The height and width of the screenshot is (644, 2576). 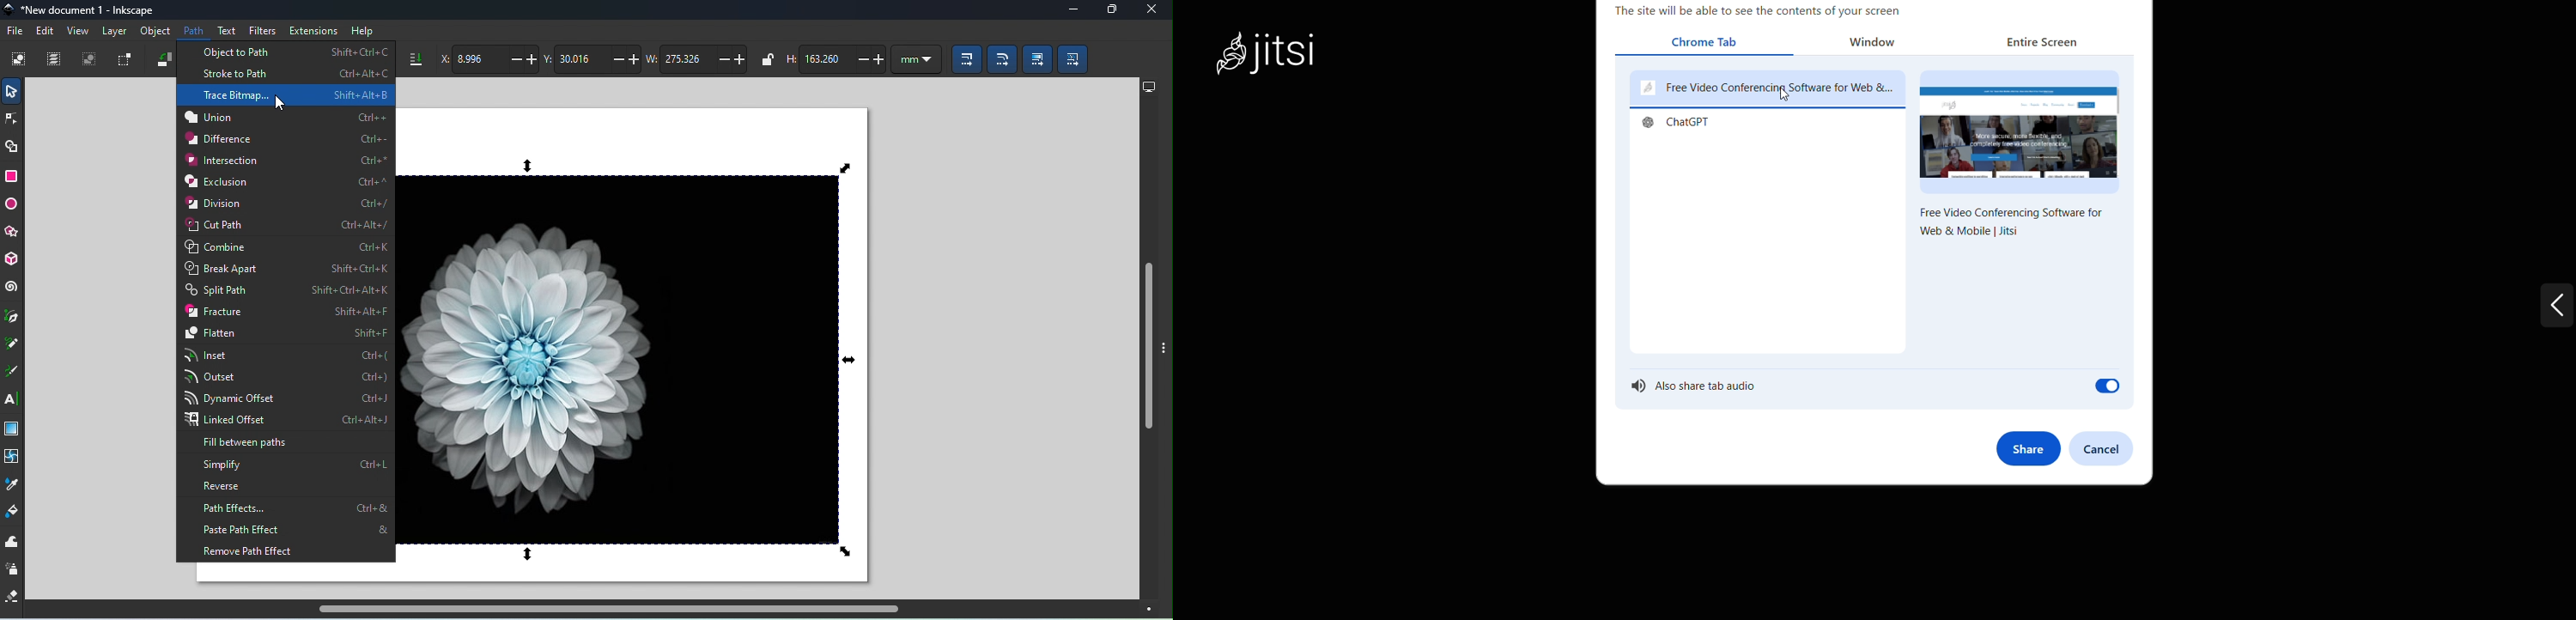 What do you see at coordinates (11, 234) in the screenshot?
I see `star/polygon tool` at bounding box center [11, 234].